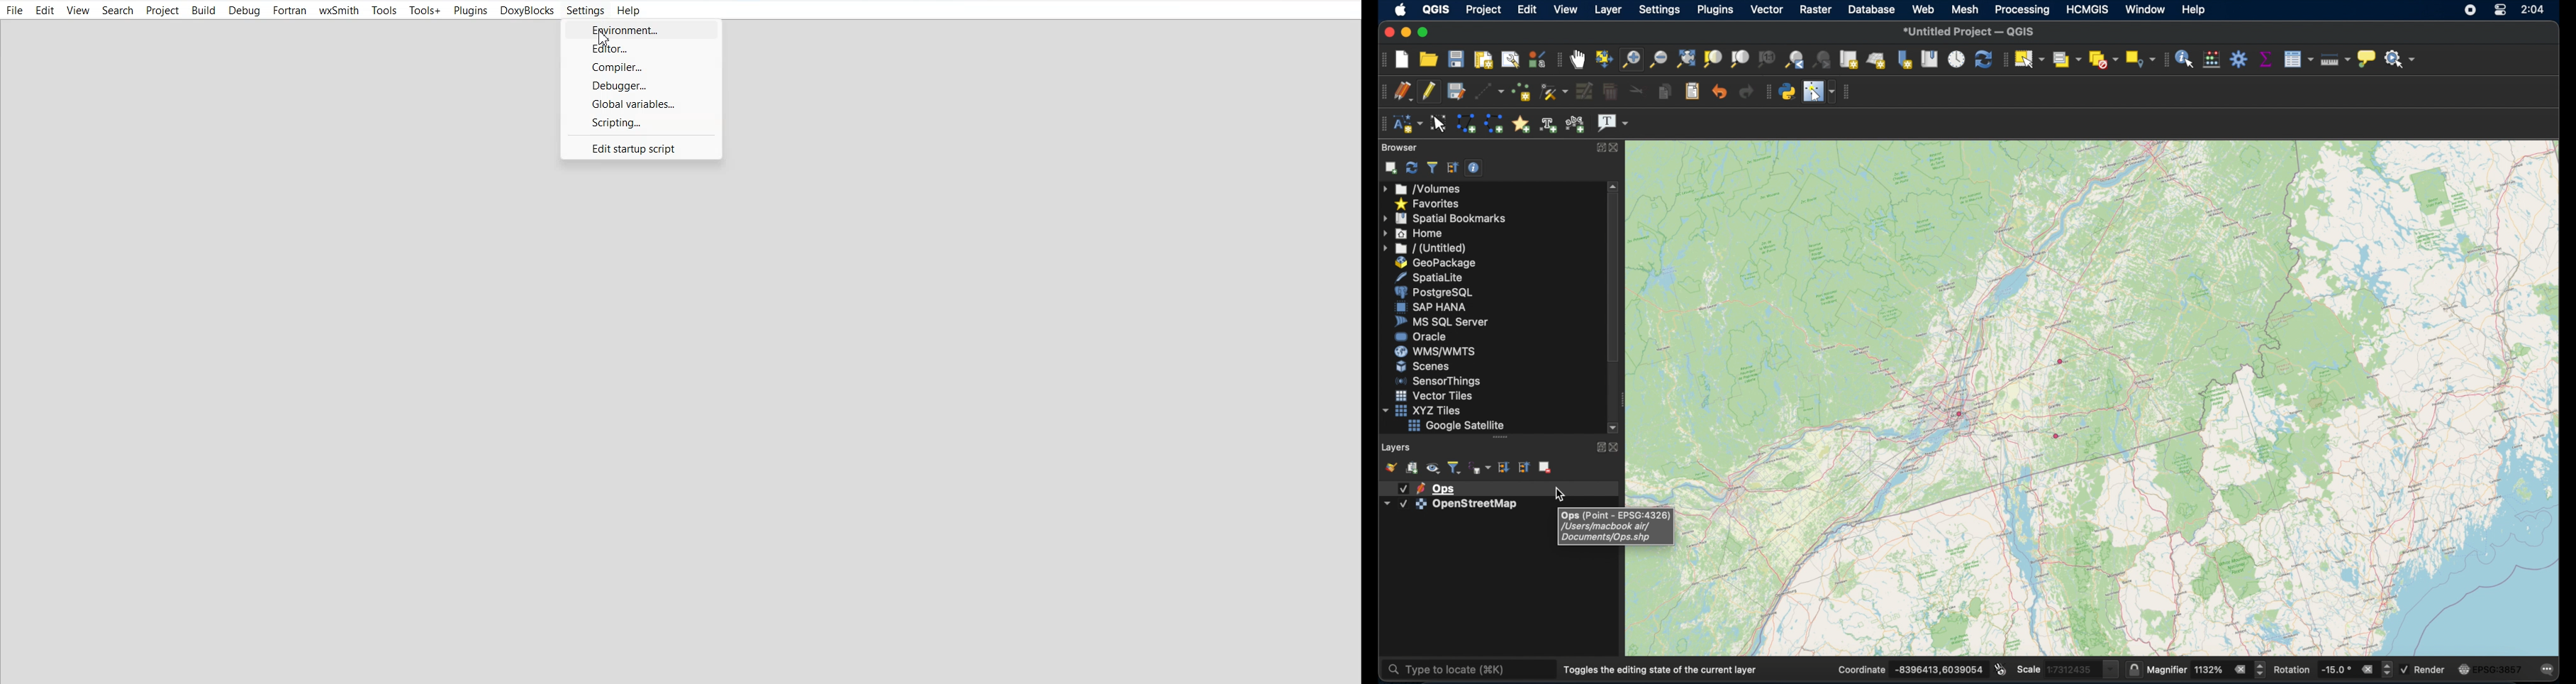 The height and width of the screenshot is (700, 2576). What do you see at coordinates (1428, 92) in the screenshot?
I see `toggle editing` at bounding box center [1428, 92].